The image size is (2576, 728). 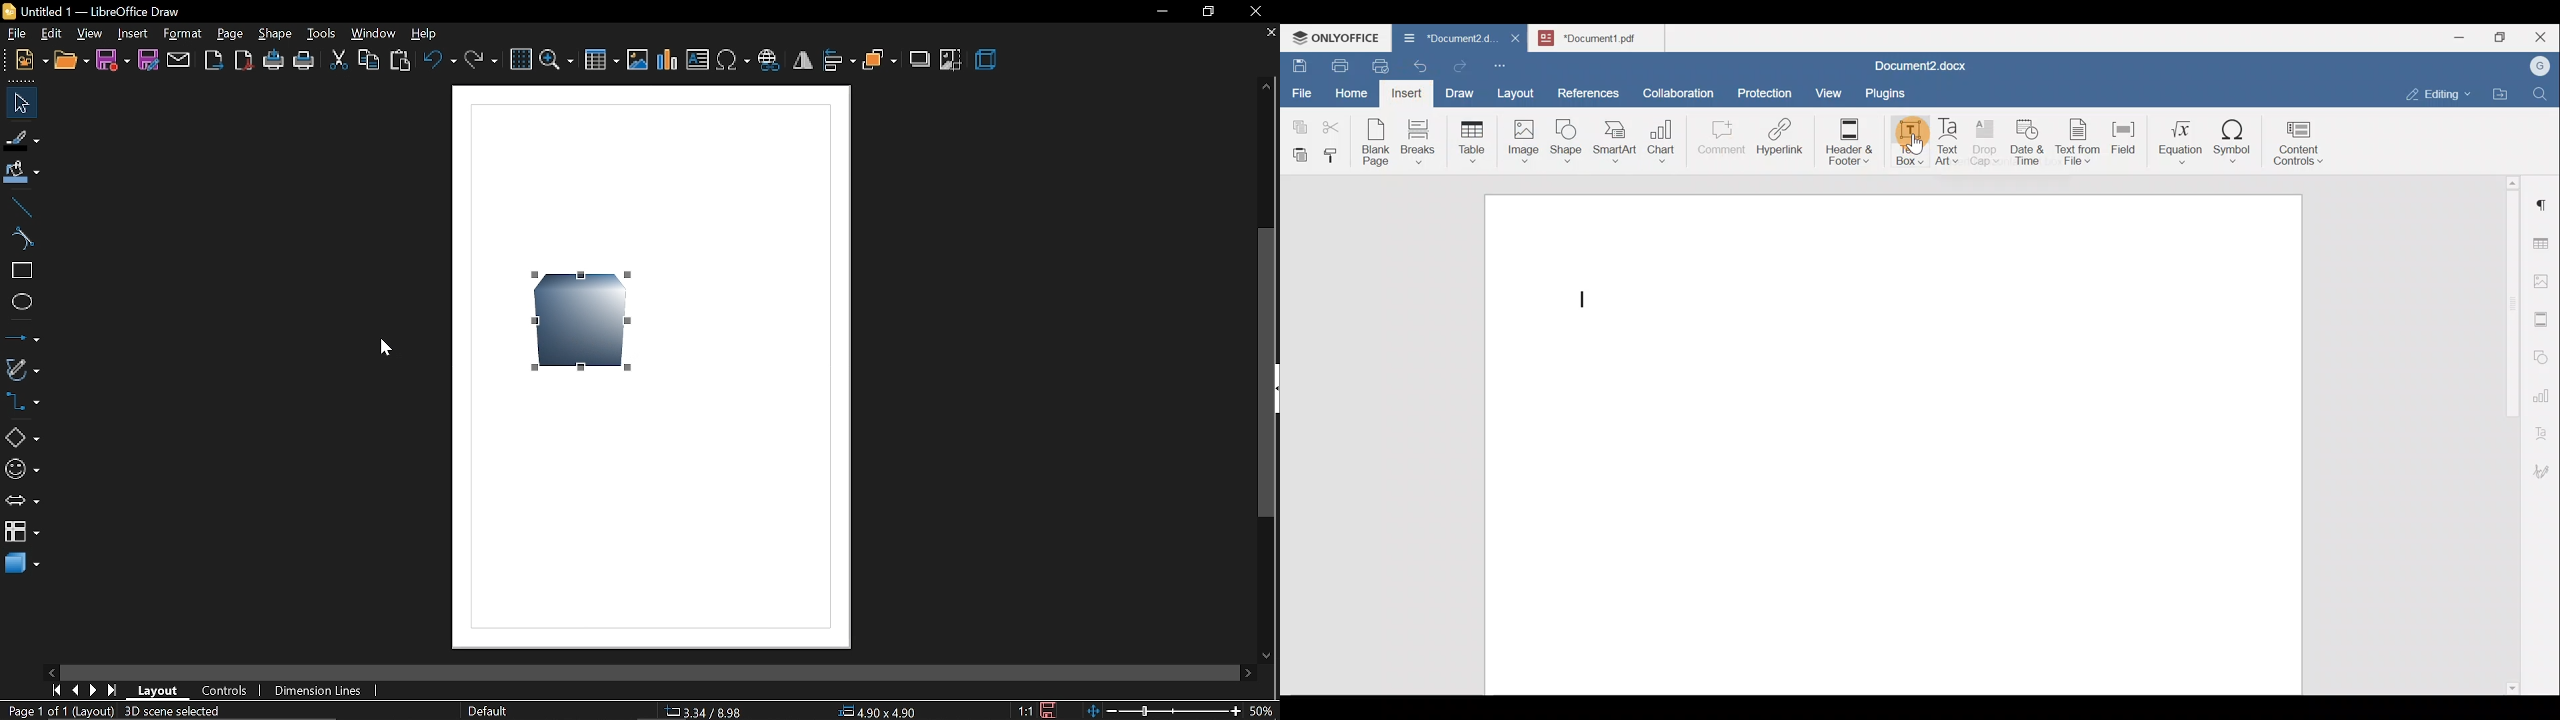 I want to click on flip, so click(x=803, y=60).